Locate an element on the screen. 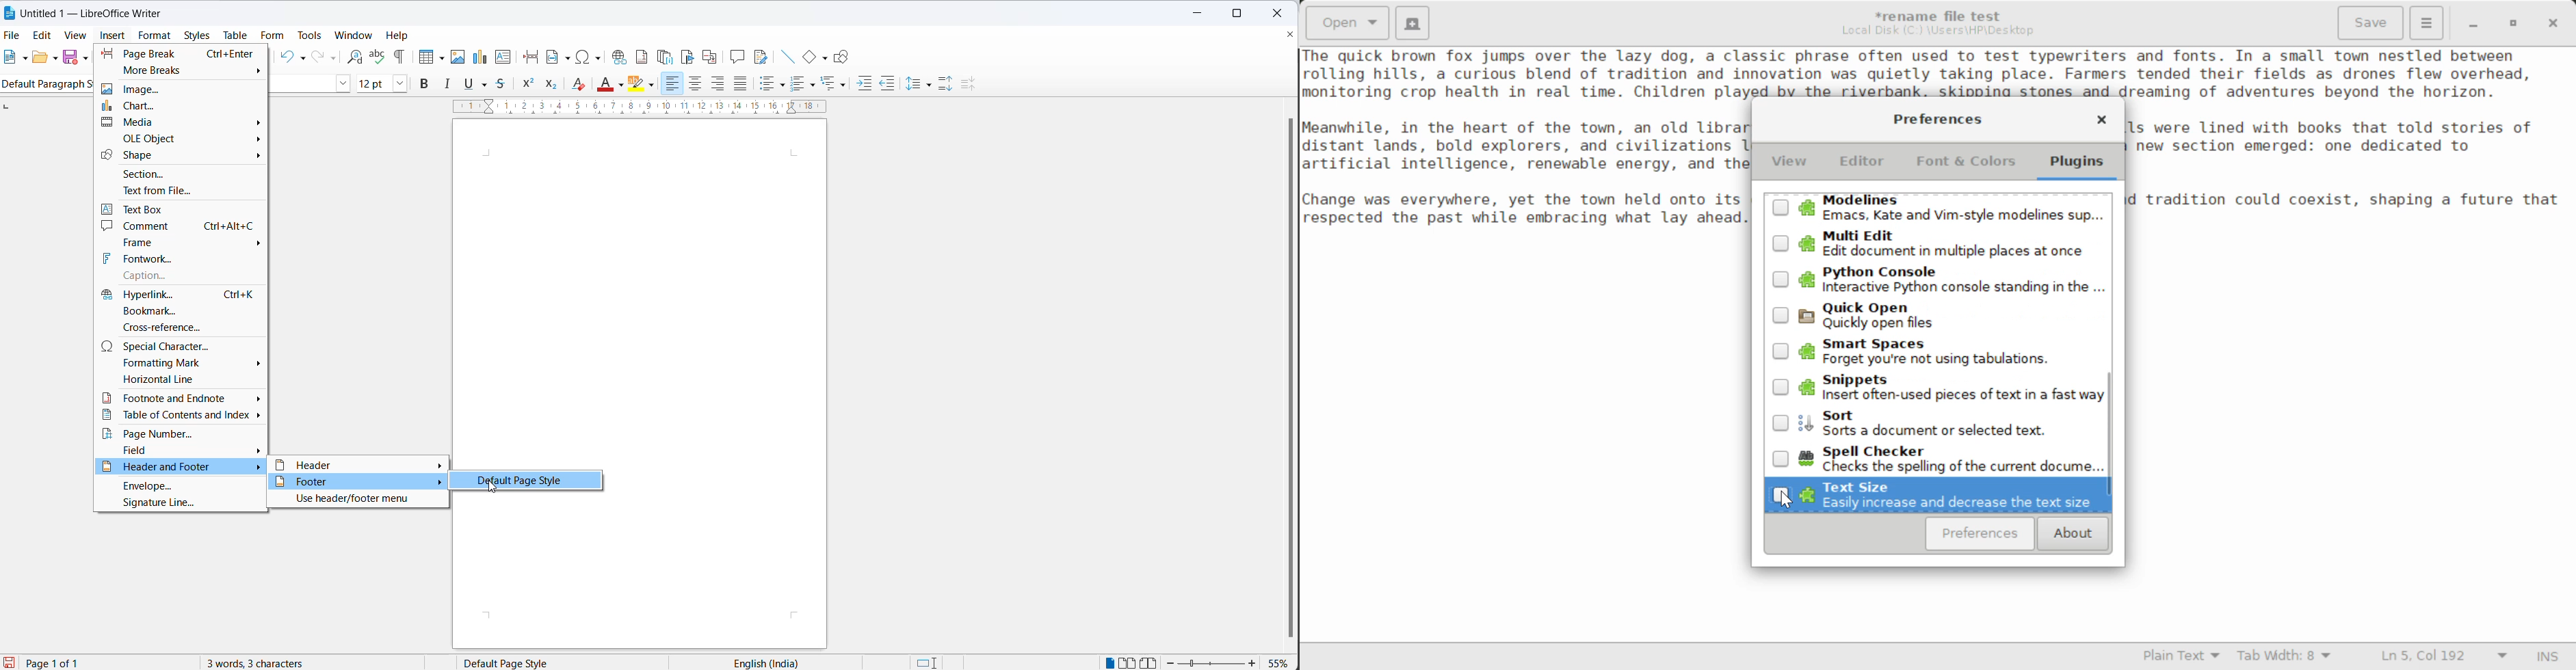  save is located at coordinates (8, 663).